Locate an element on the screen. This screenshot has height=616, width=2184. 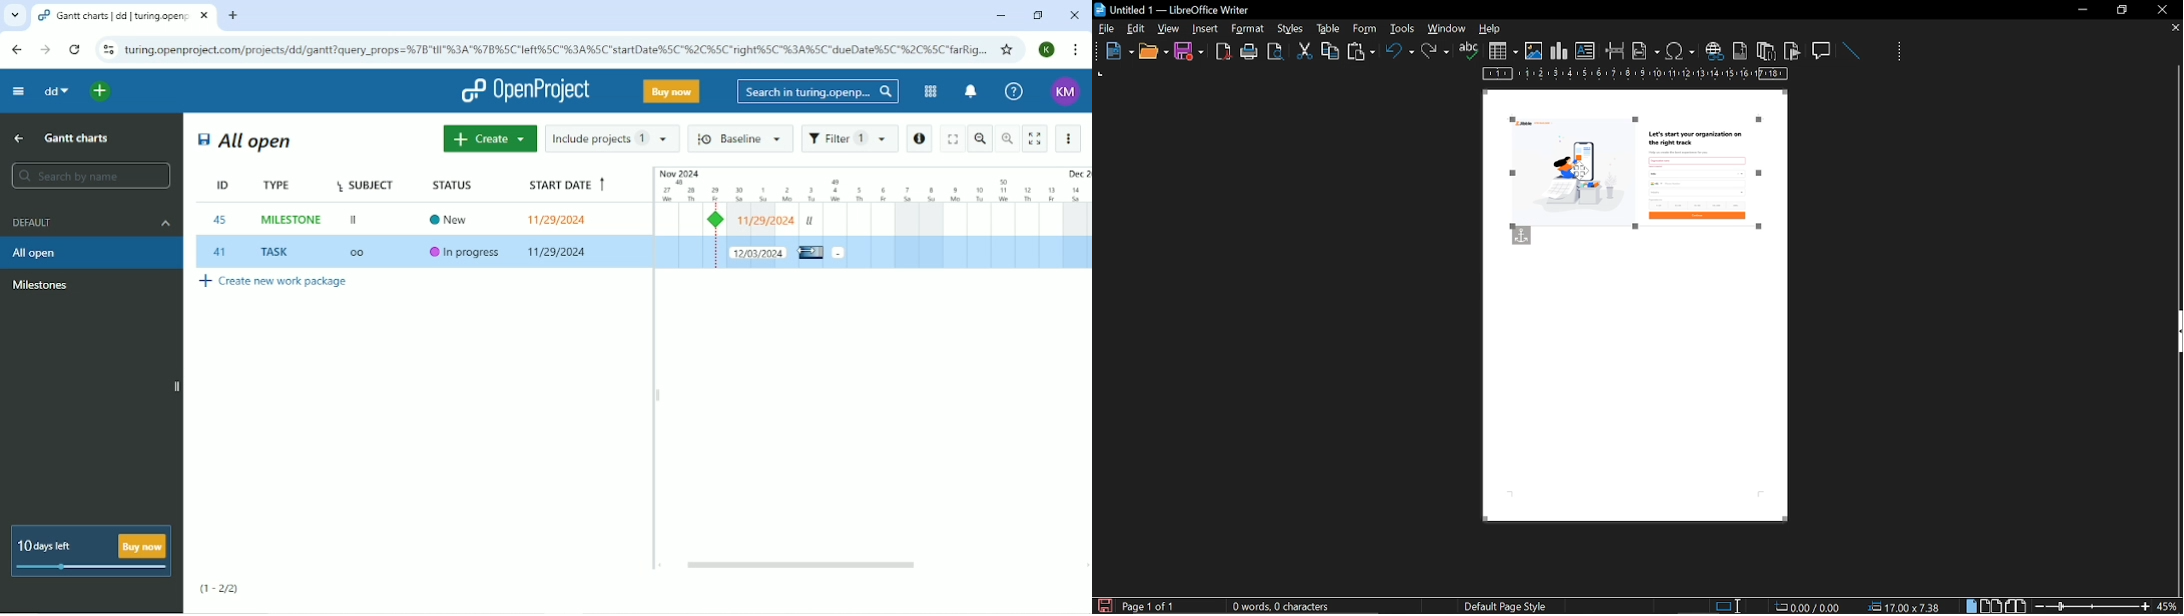
insert is located at coordinates (1206, 29).